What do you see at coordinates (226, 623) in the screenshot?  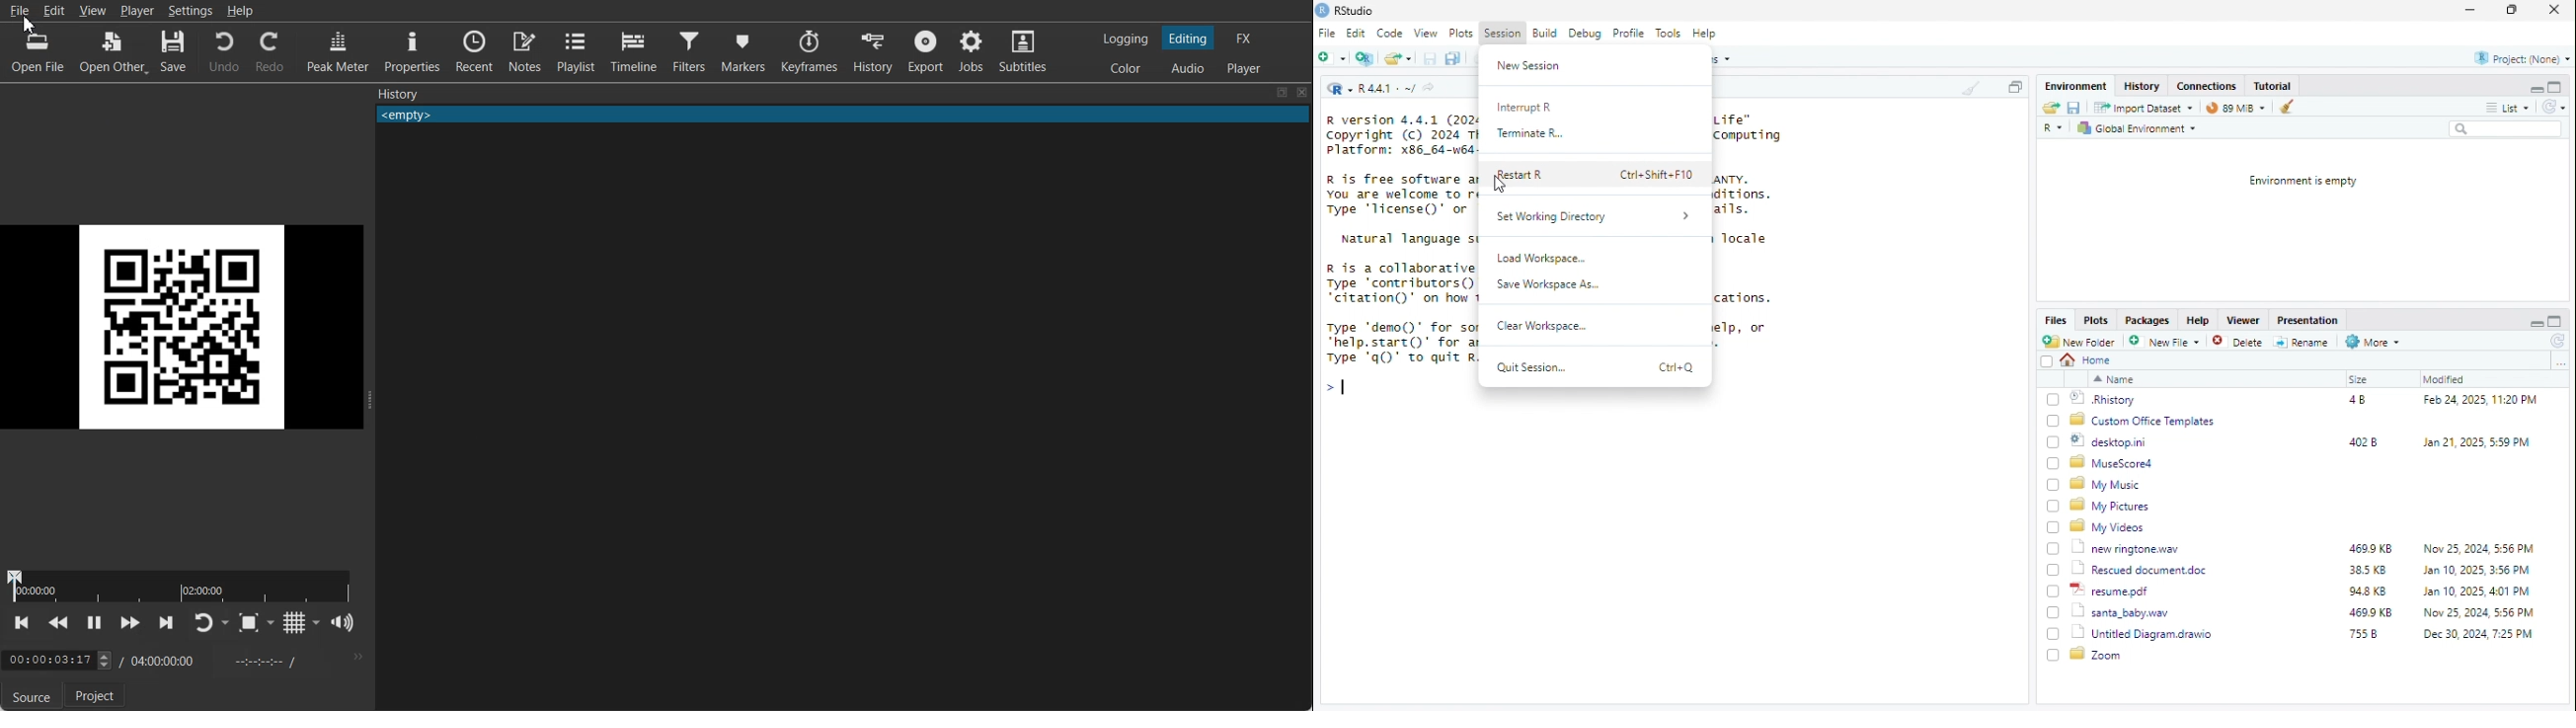 I see `Drop down box` at bounding box center [226, 623].